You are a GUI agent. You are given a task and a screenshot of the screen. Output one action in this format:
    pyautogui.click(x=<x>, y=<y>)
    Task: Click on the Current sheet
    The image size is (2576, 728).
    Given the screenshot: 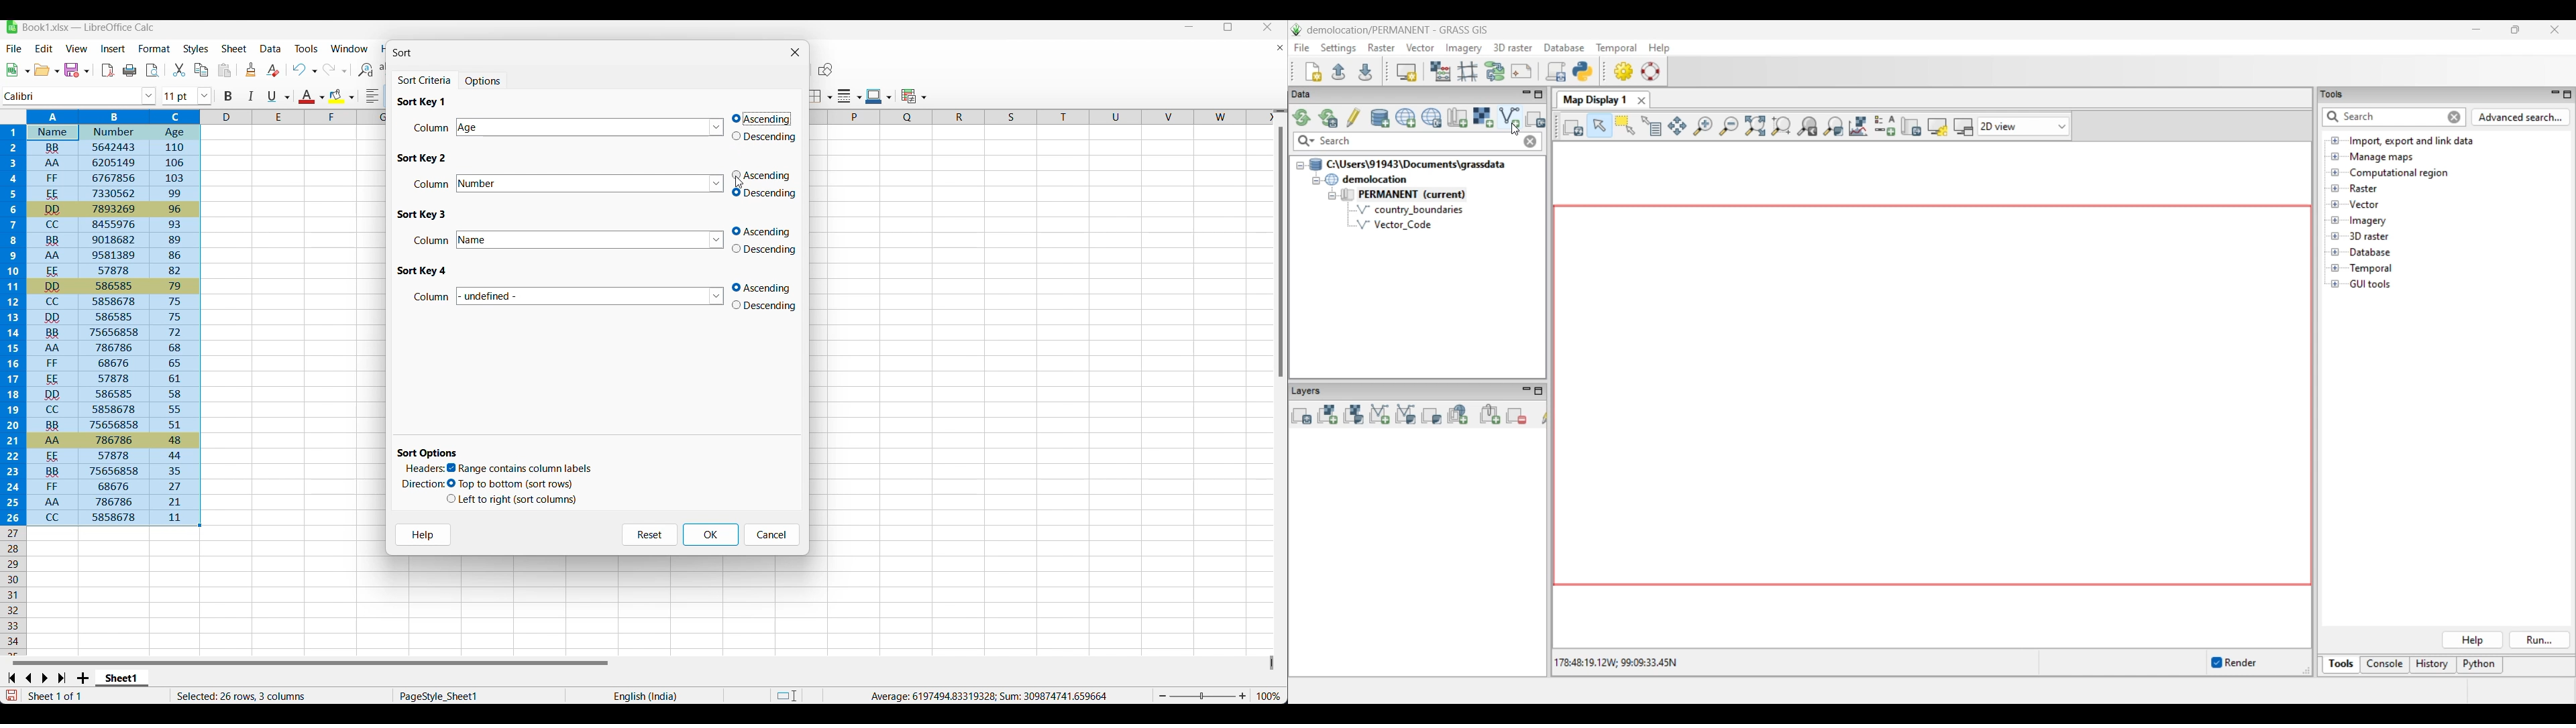 What is the action you would take?
    pyautogui.click(x=122, y=678)
    